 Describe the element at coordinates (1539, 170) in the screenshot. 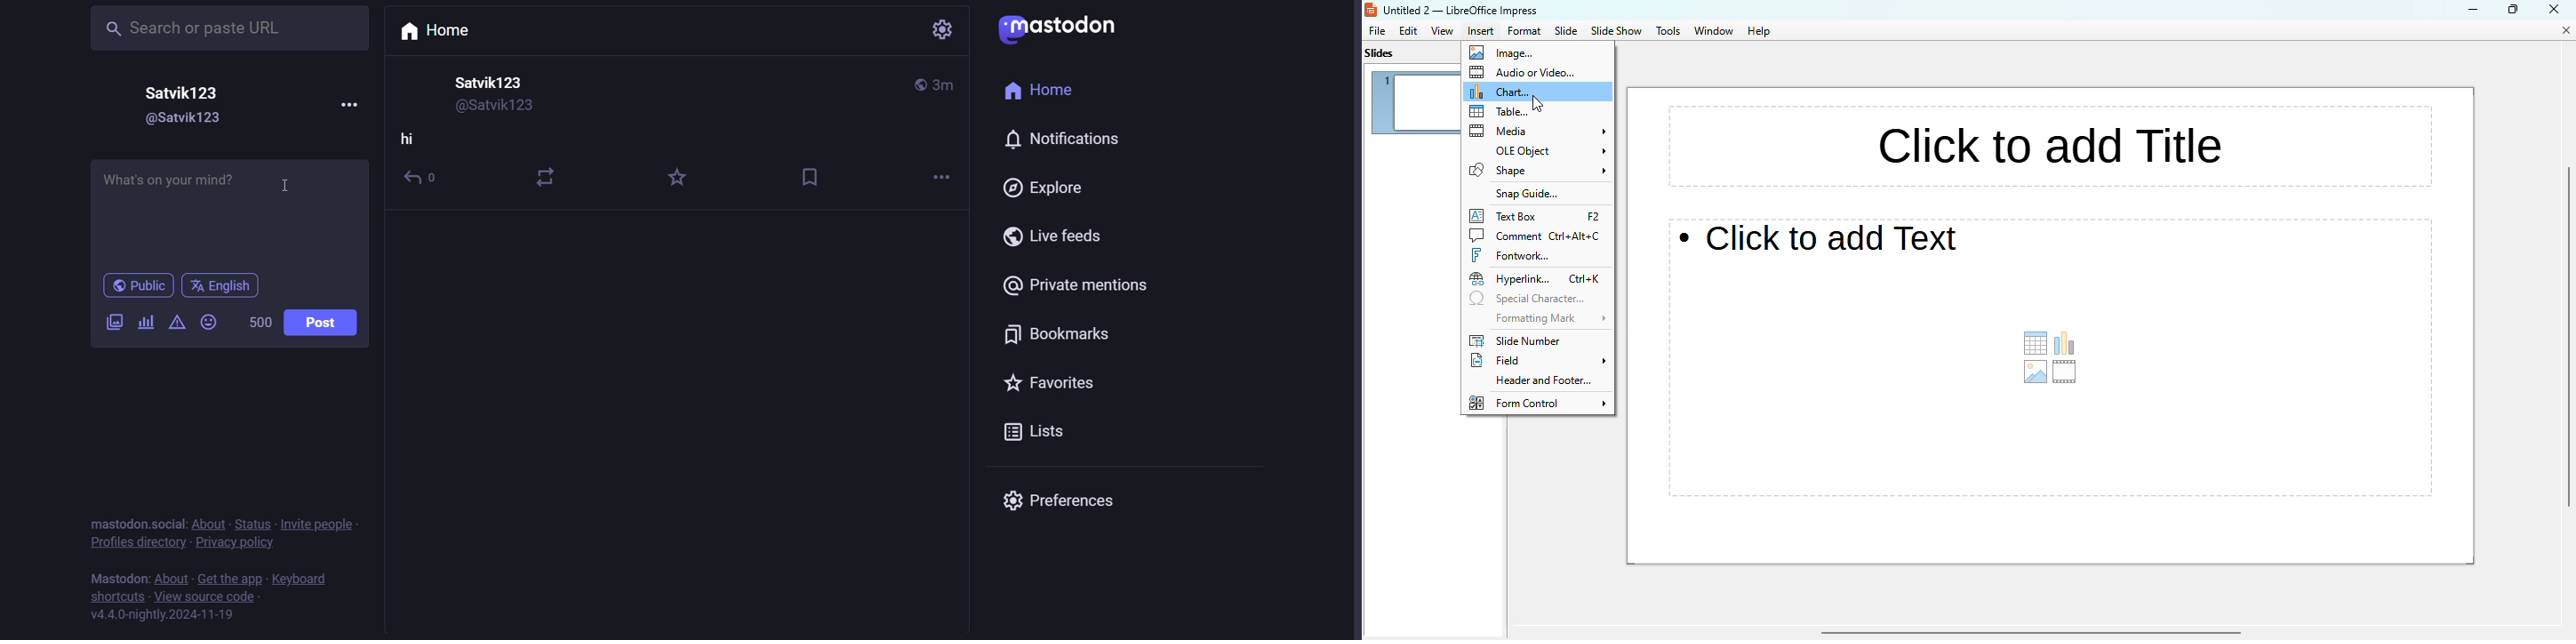

I see `shape` at that location.